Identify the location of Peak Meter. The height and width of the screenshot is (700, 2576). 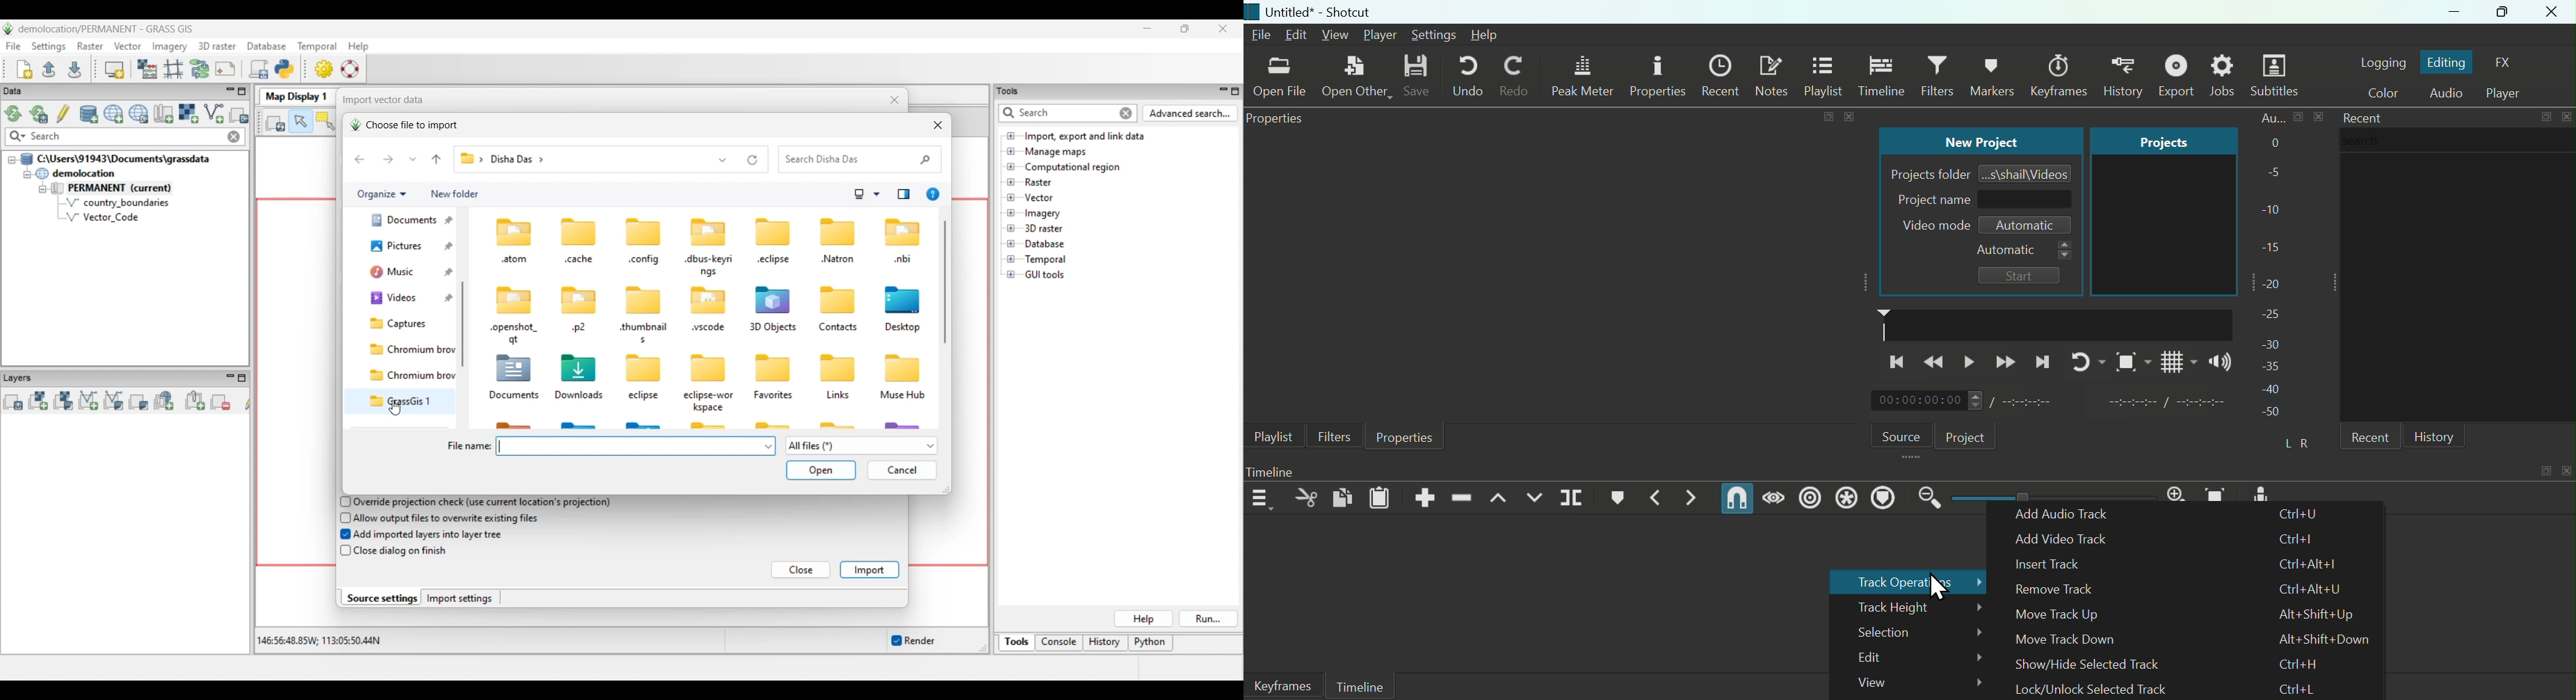
(1584, 76).